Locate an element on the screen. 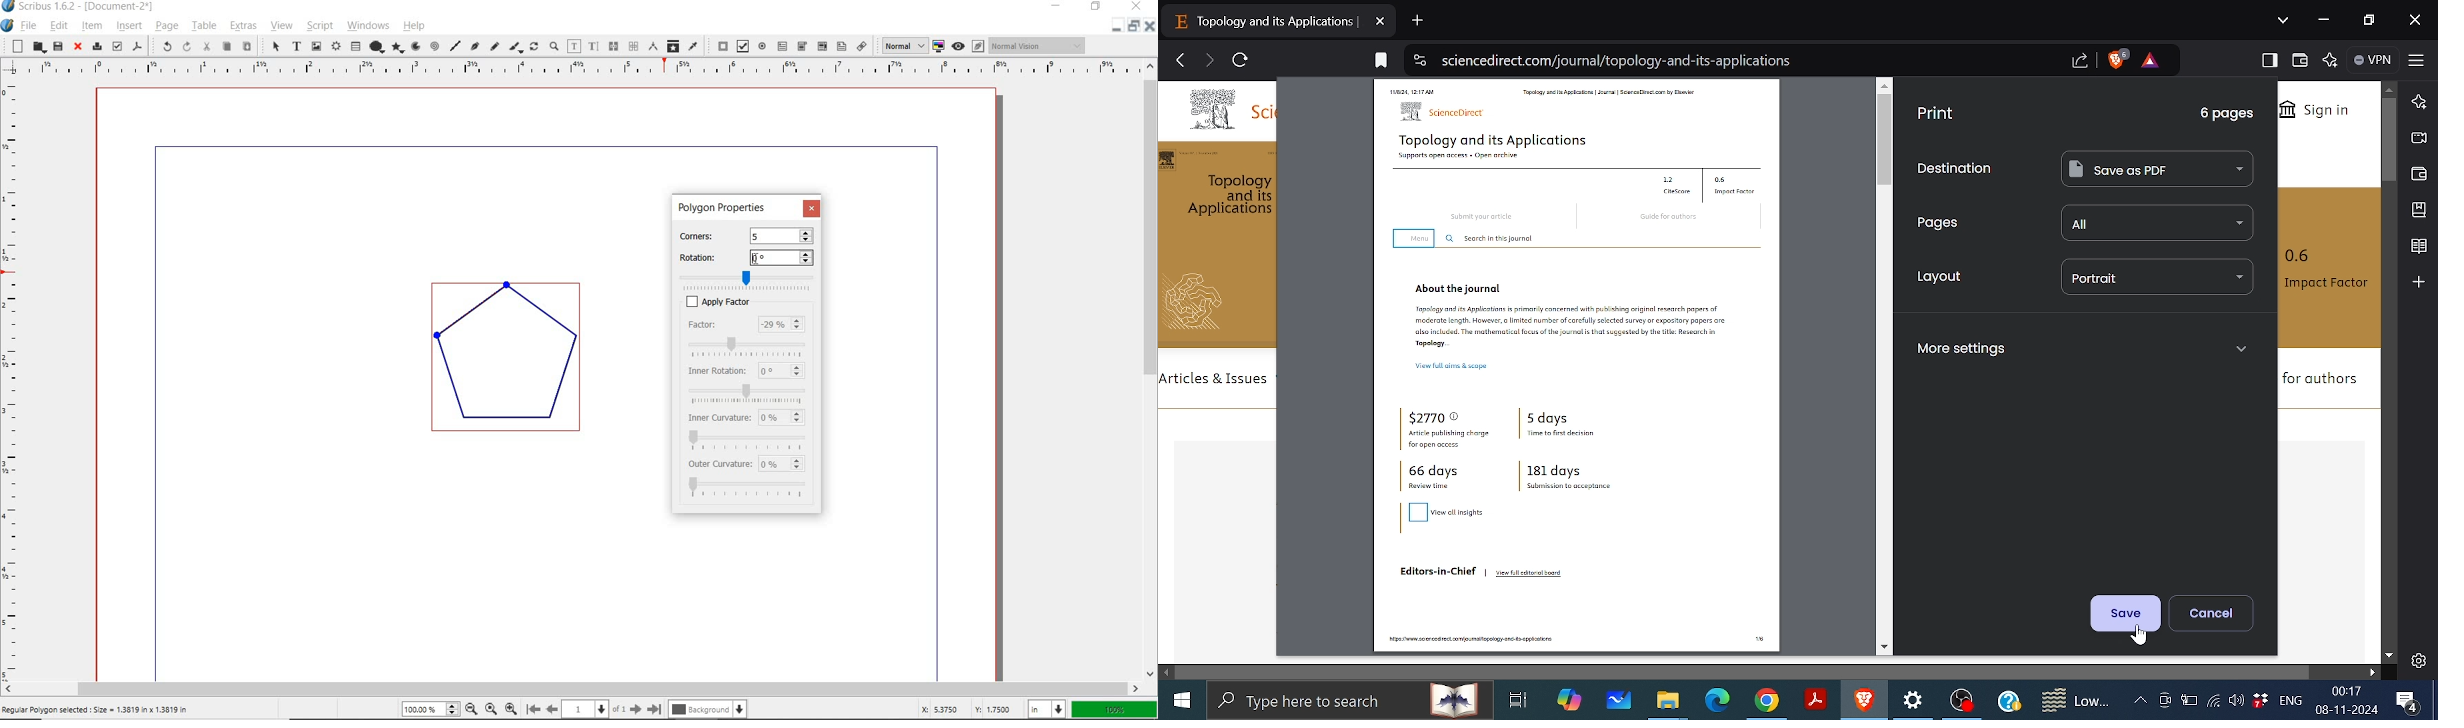  v 1.8558 is located at coordinates (994, 707).